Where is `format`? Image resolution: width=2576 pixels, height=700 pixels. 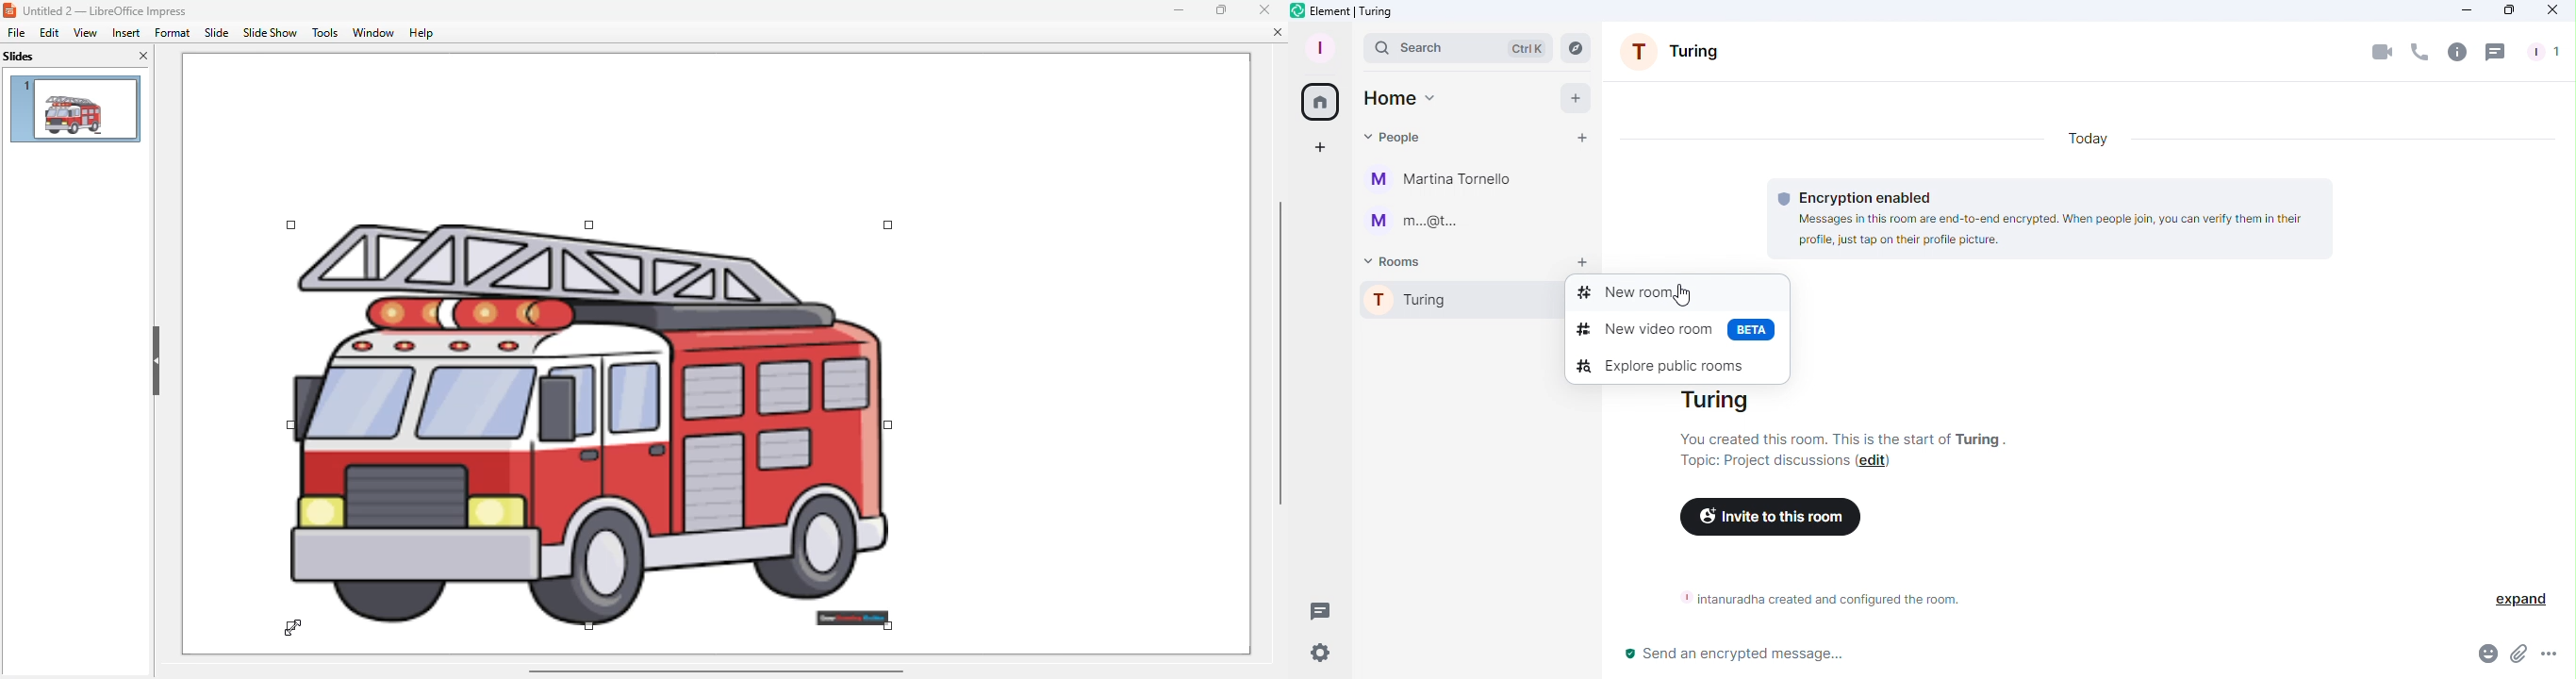
format is located at coordinates (172, 32).